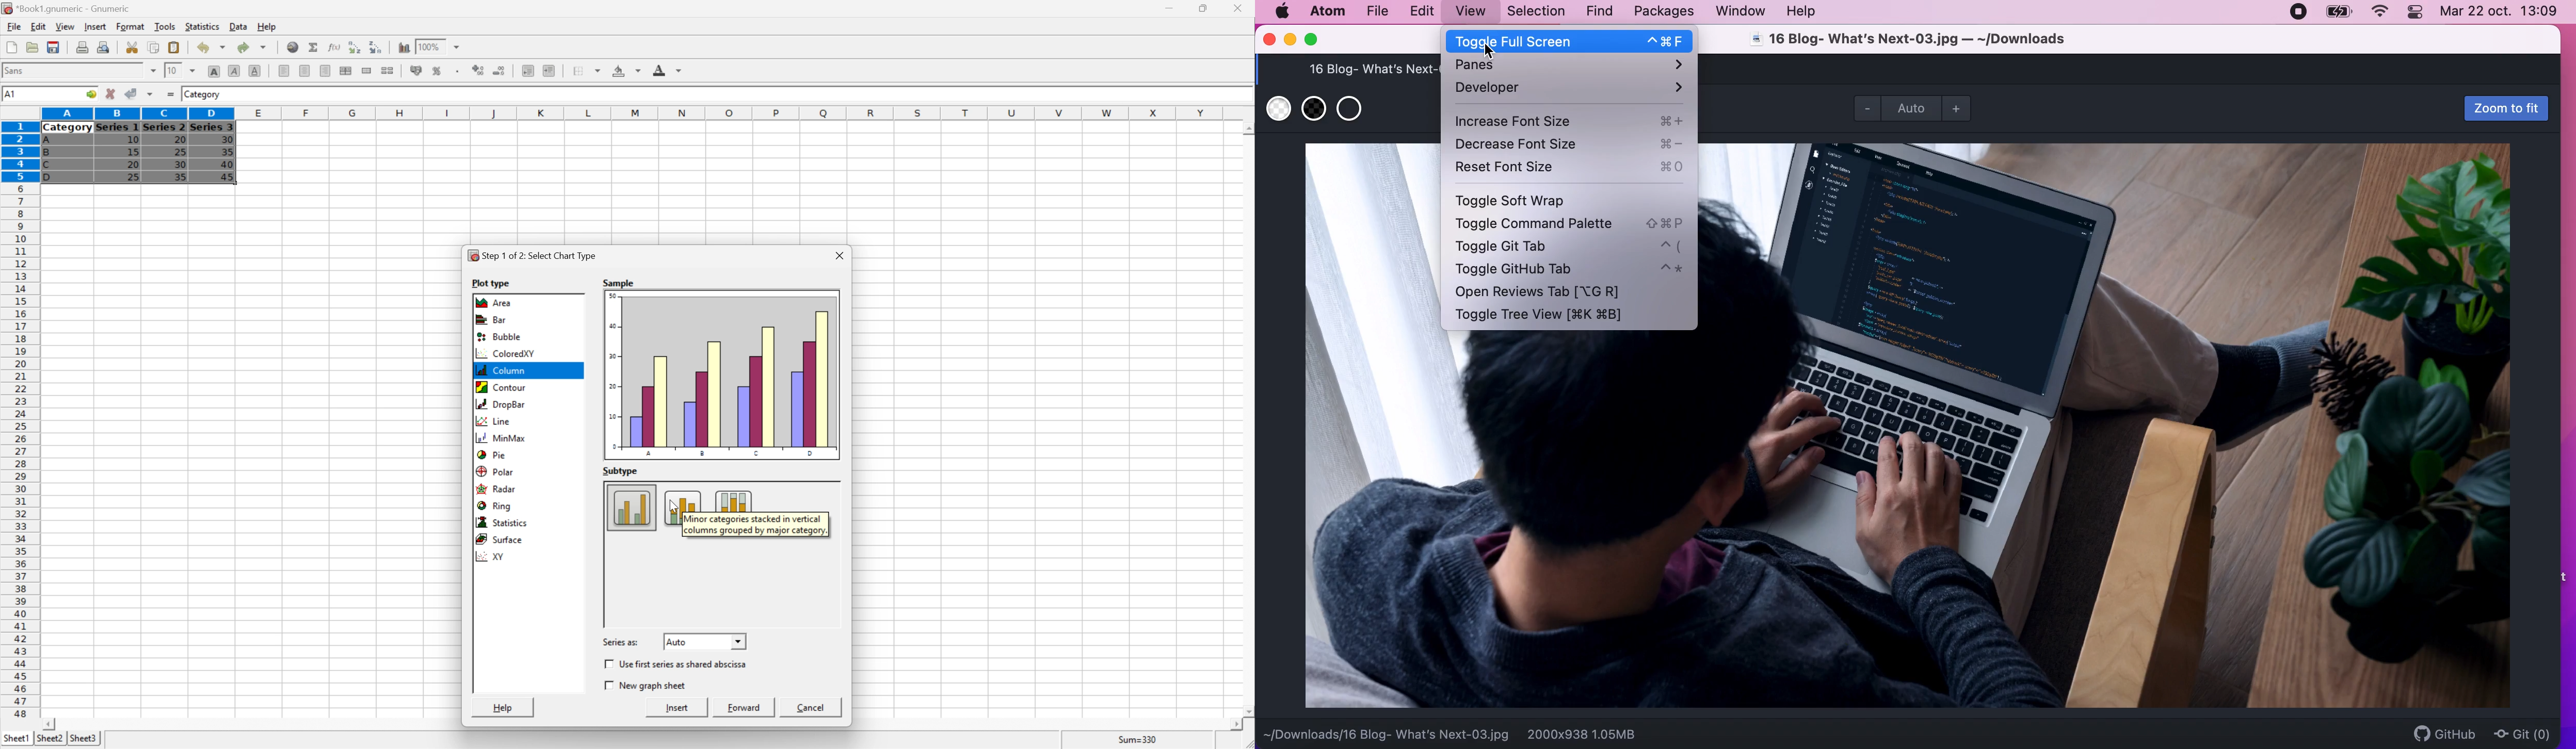 This screenshot has width=2576, height=756. I want to click on C, so click(47, 165).